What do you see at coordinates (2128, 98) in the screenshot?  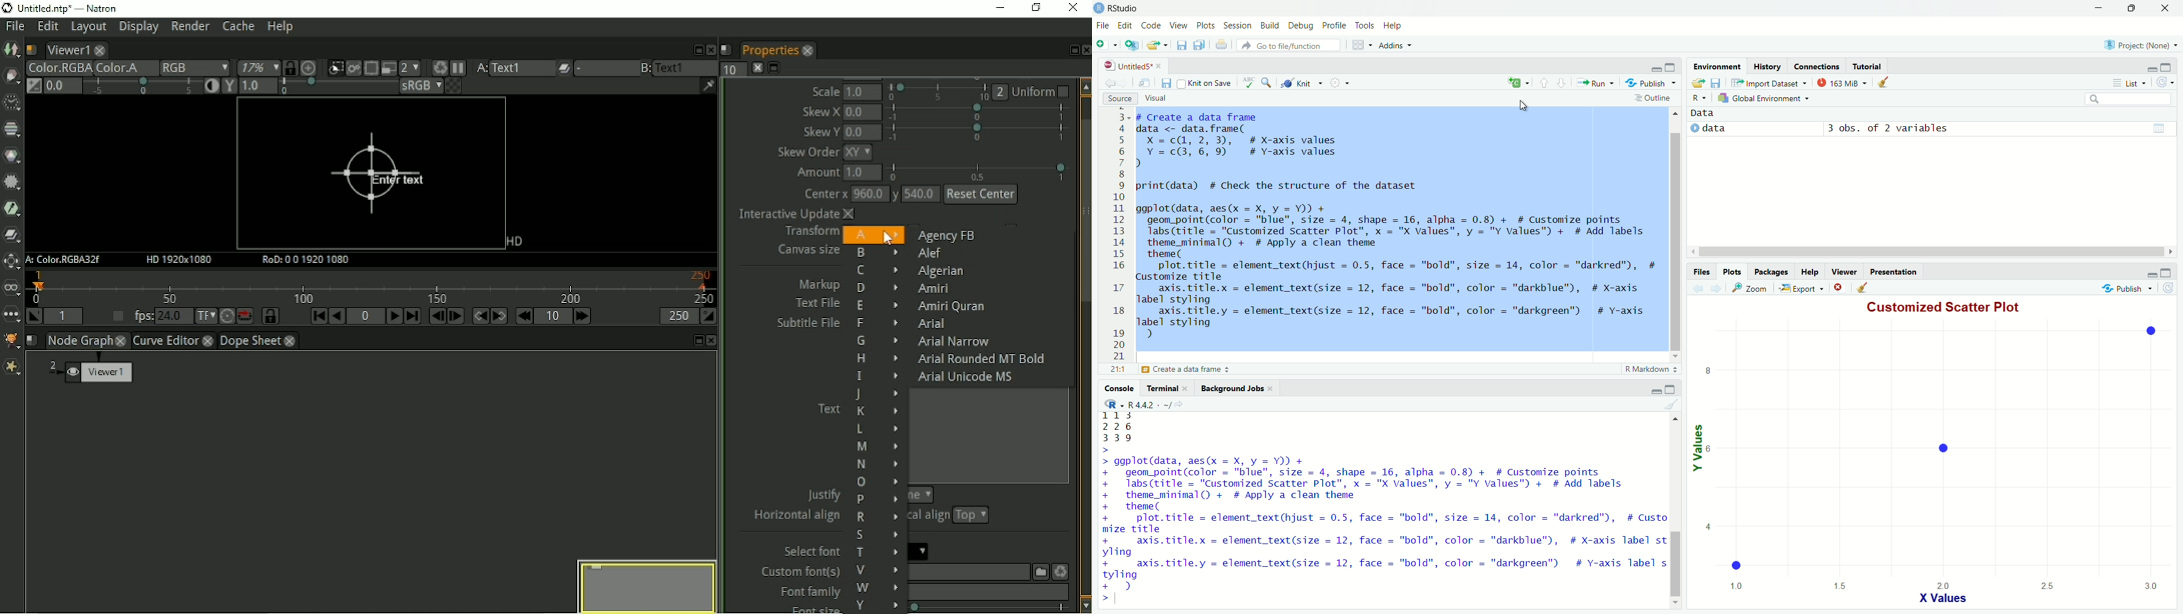 I see `Search` at bounding box center [2128, 98].